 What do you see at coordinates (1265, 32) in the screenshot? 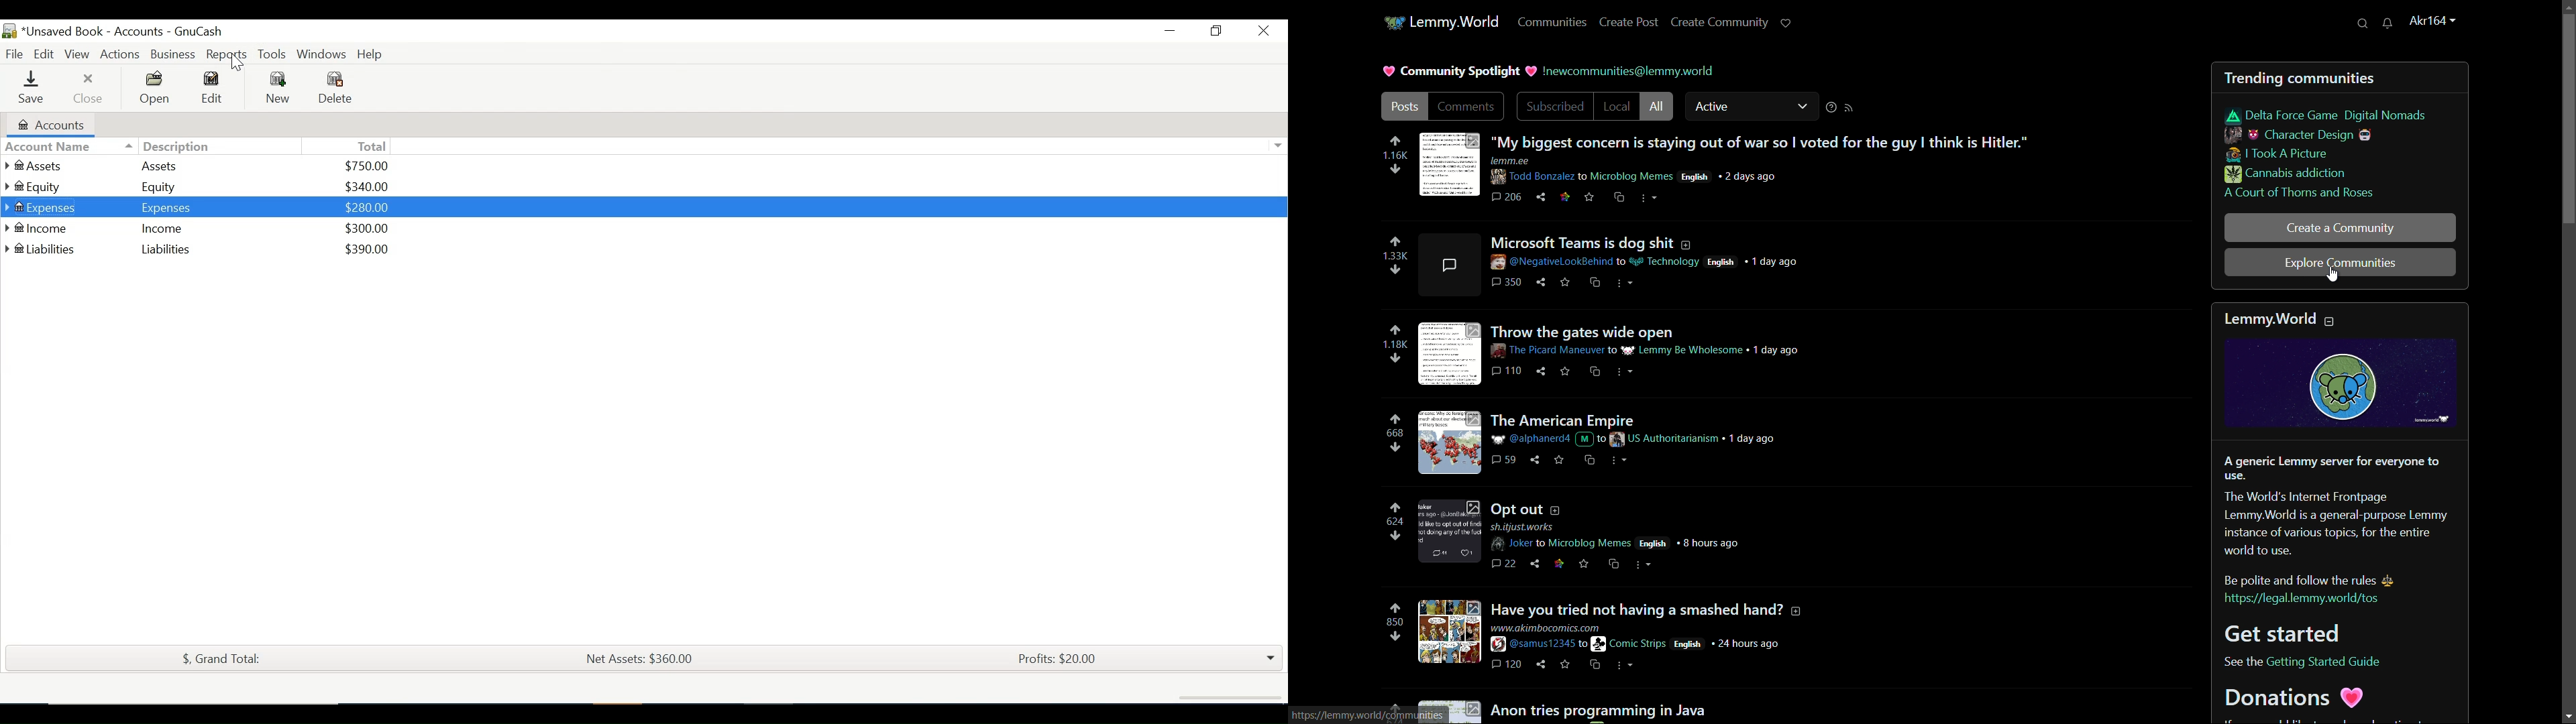
I see `Close` at bounding box center [1265, 32].